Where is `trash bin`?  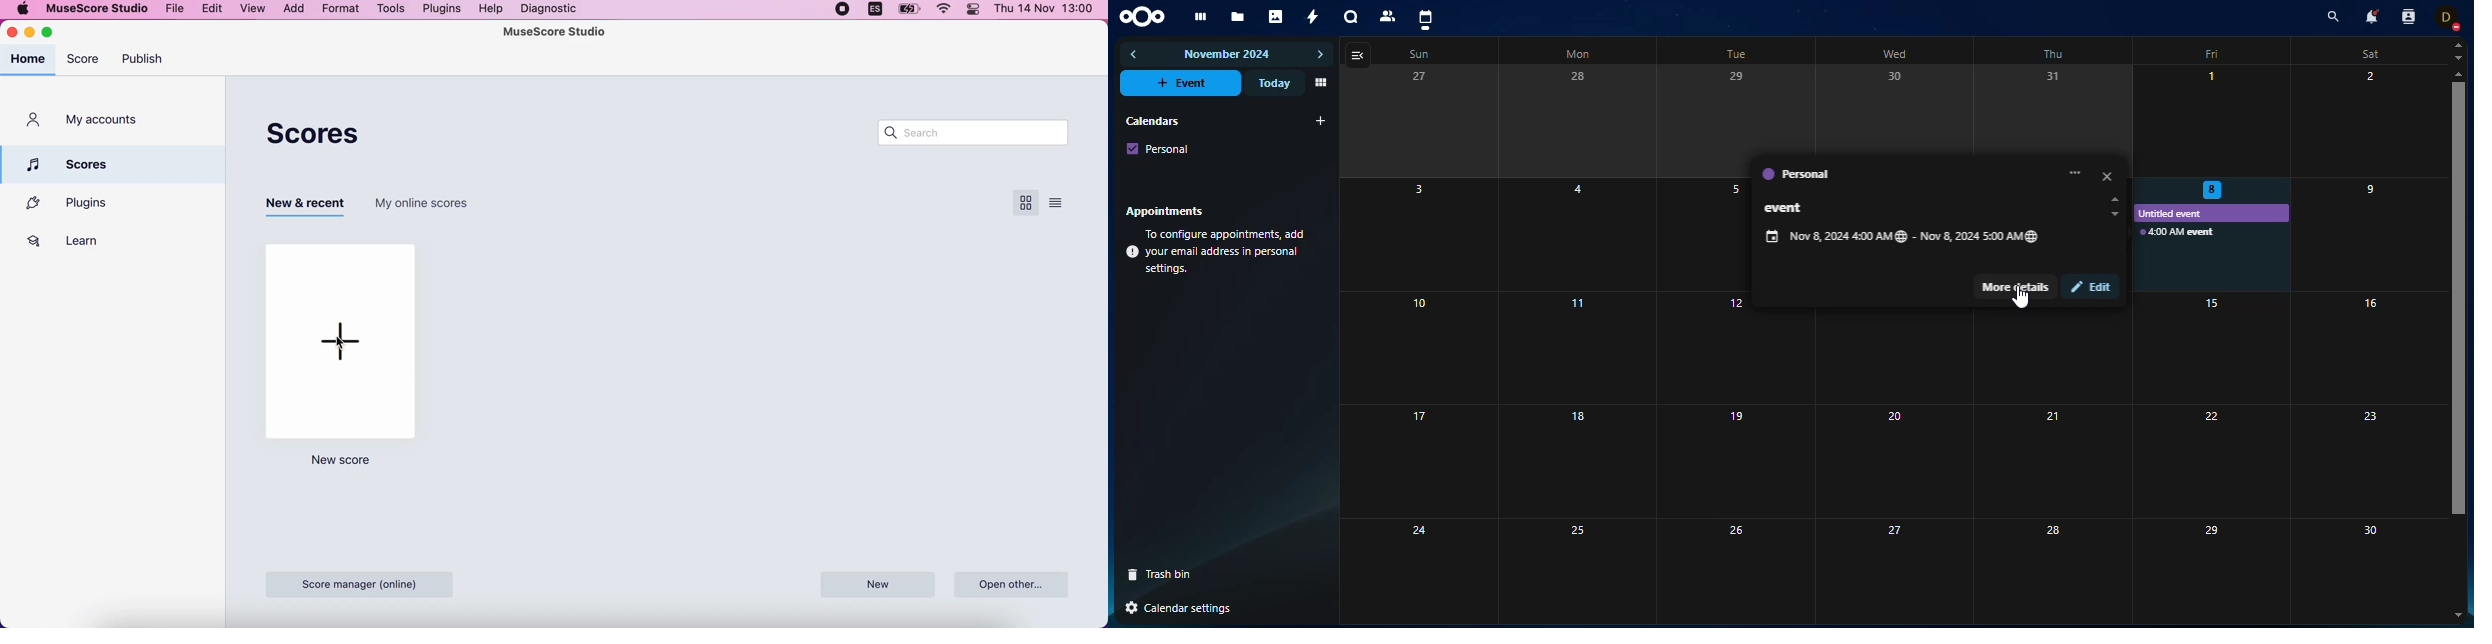 trash bin is located at coordinates (1167, 574).